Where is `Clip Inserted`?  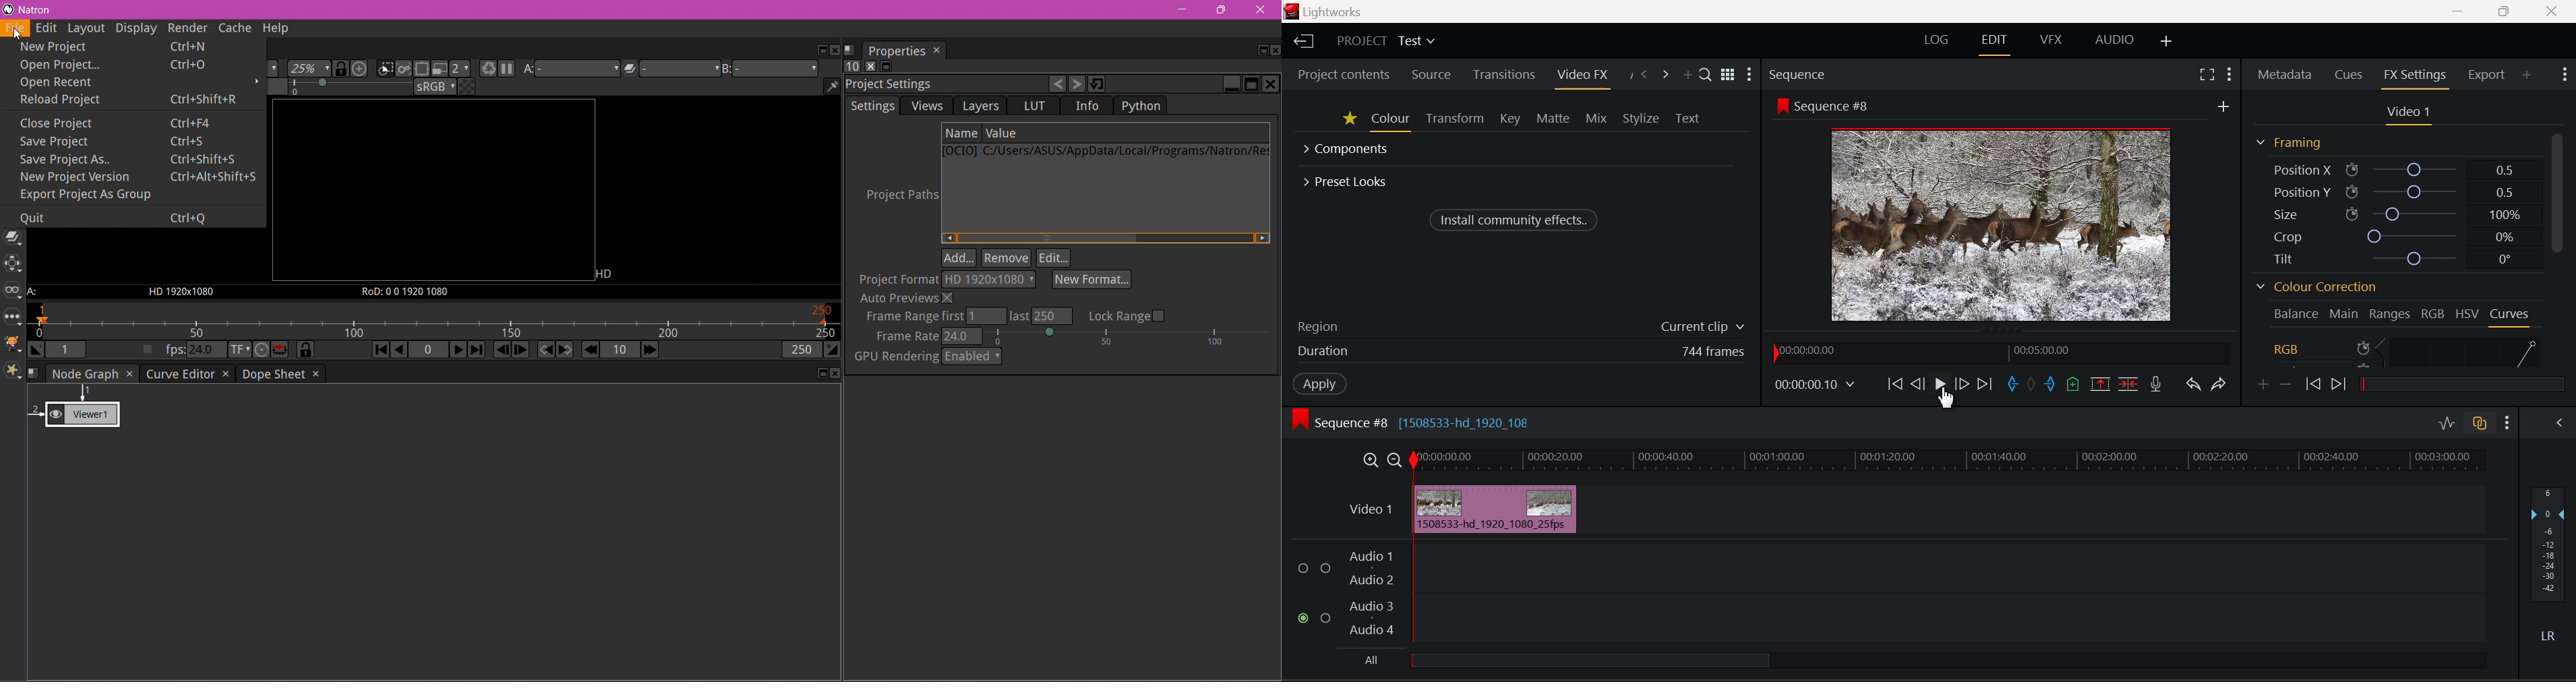
Clip Inserted is located at coordinates (1493, 509).